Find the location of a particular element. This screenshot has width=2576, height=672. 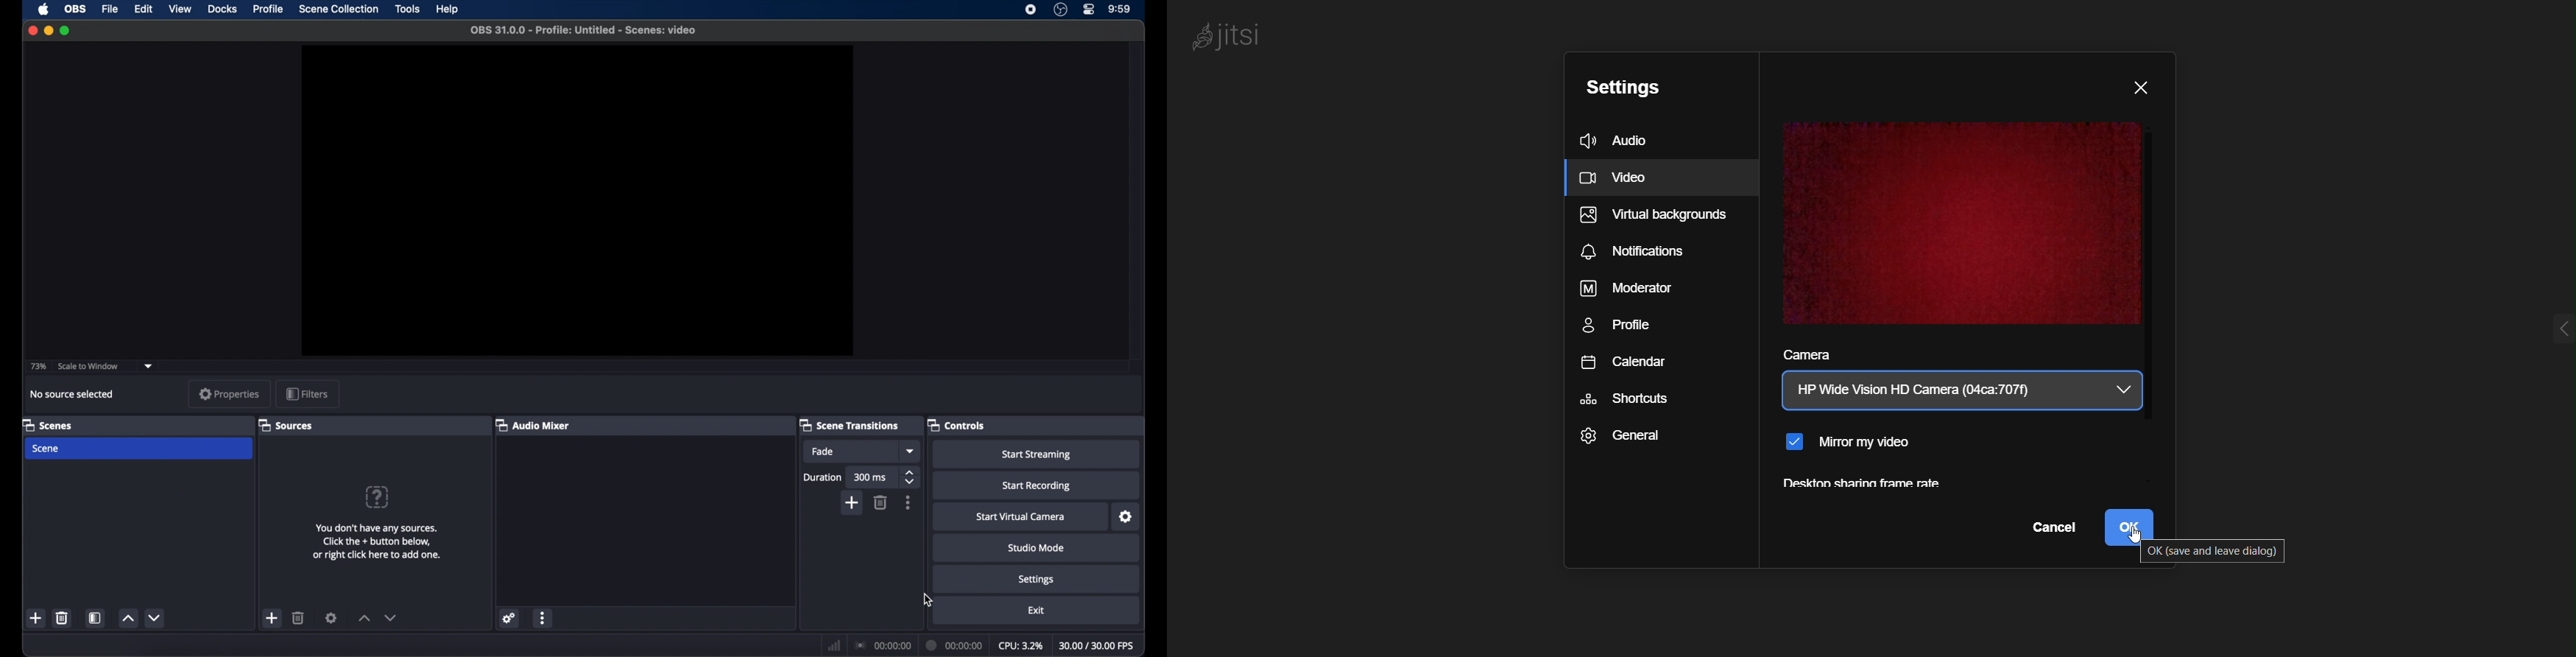

obs is located at coordinates (74, 9).